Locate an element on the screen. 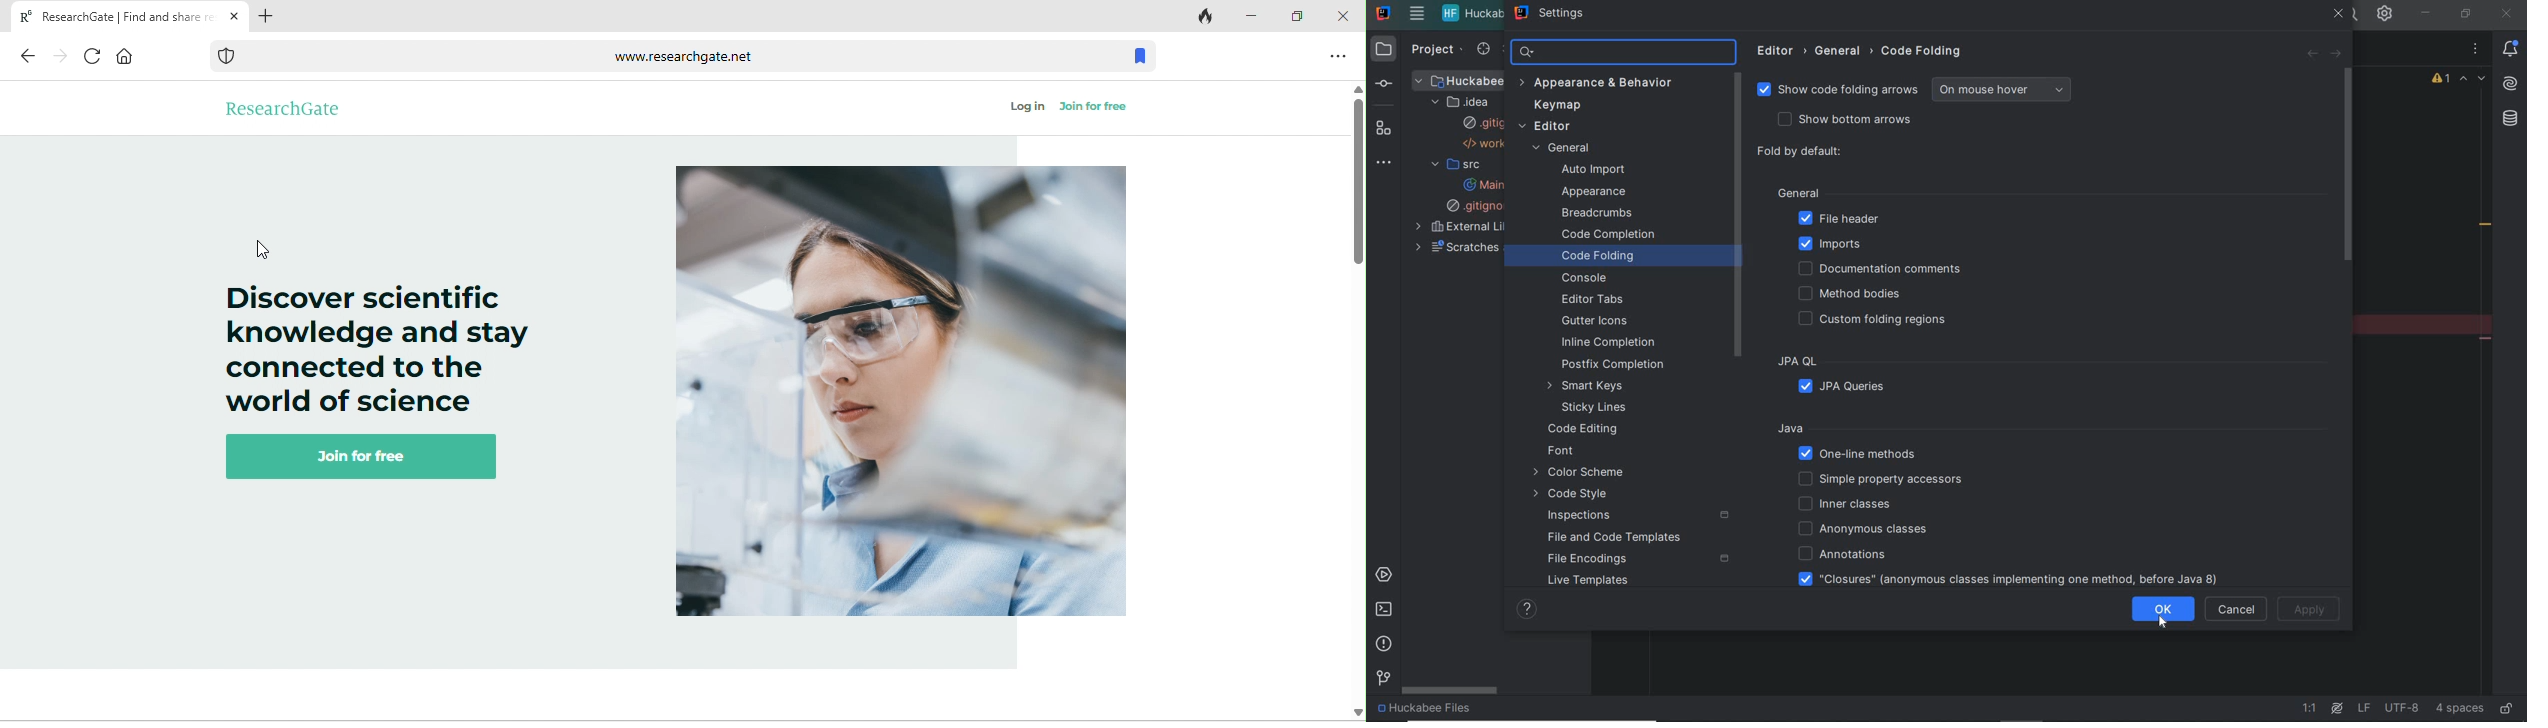 The width and height of the screenshot is (2548, 728). option is located at coordinates (1337, 56).